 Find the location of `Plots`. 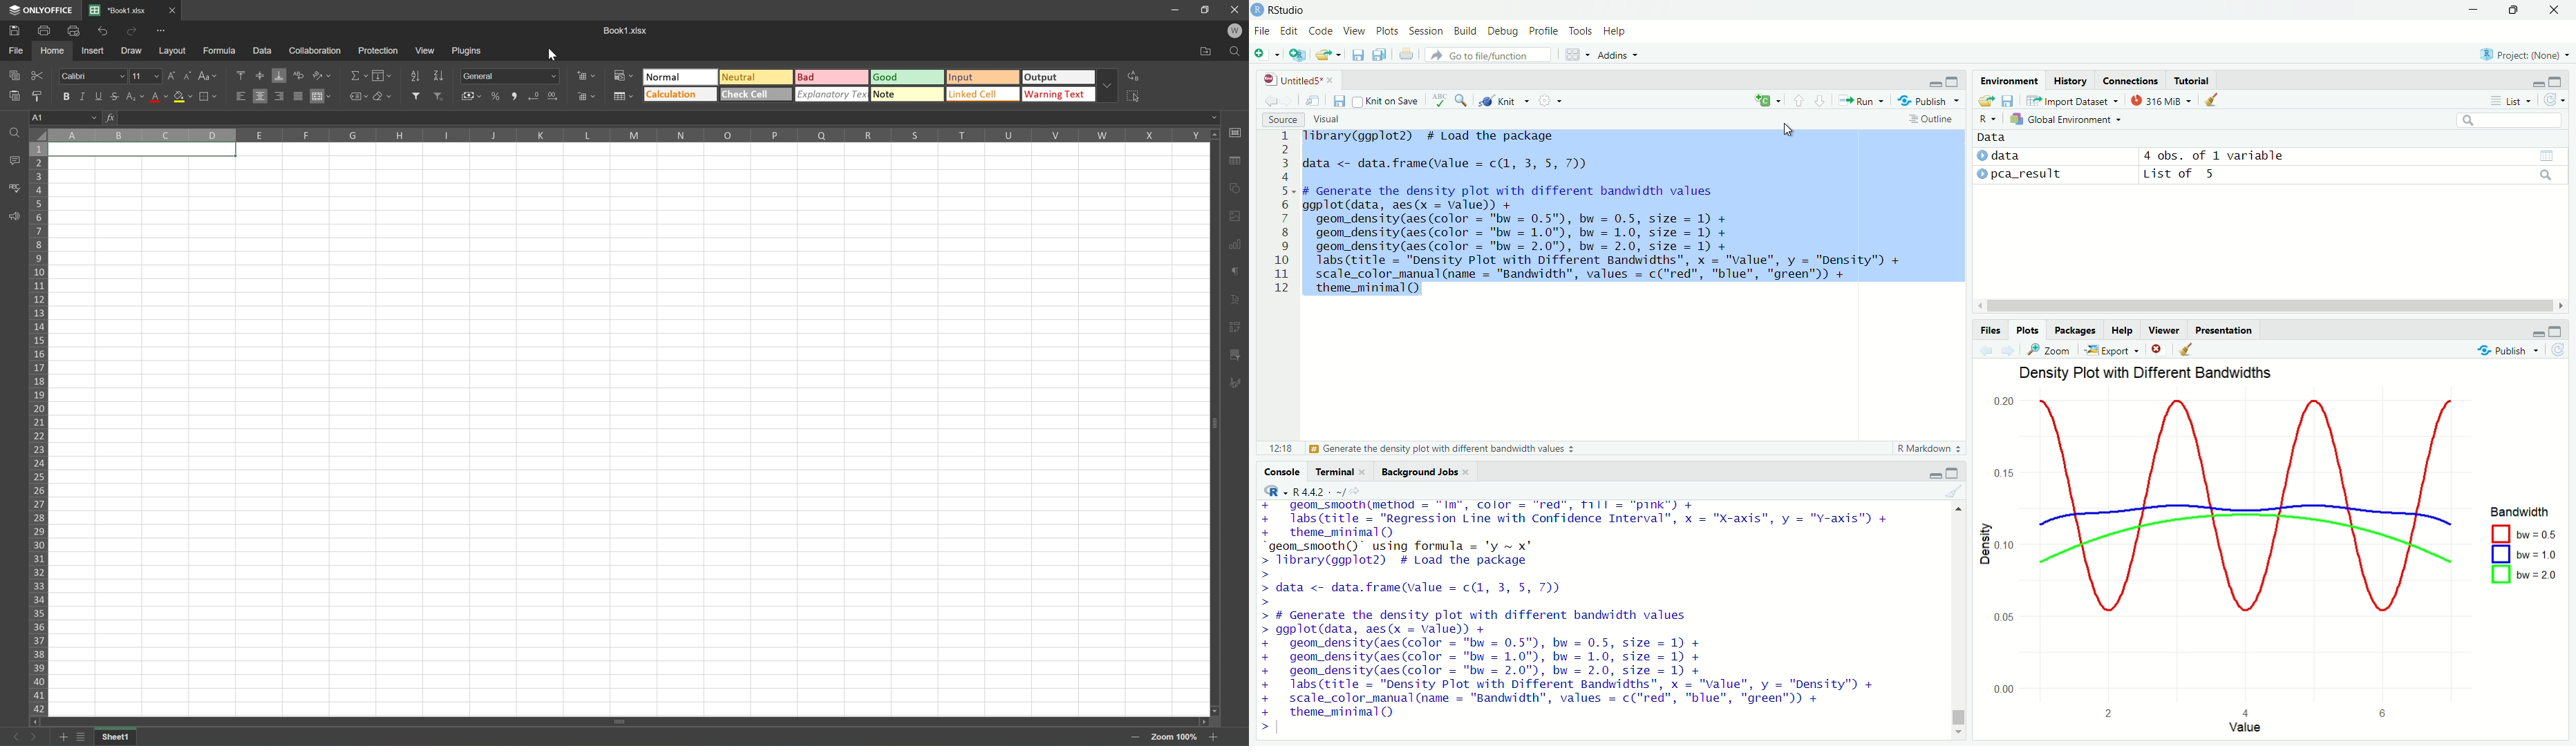

Plots is located at coordinates (2027, 330).